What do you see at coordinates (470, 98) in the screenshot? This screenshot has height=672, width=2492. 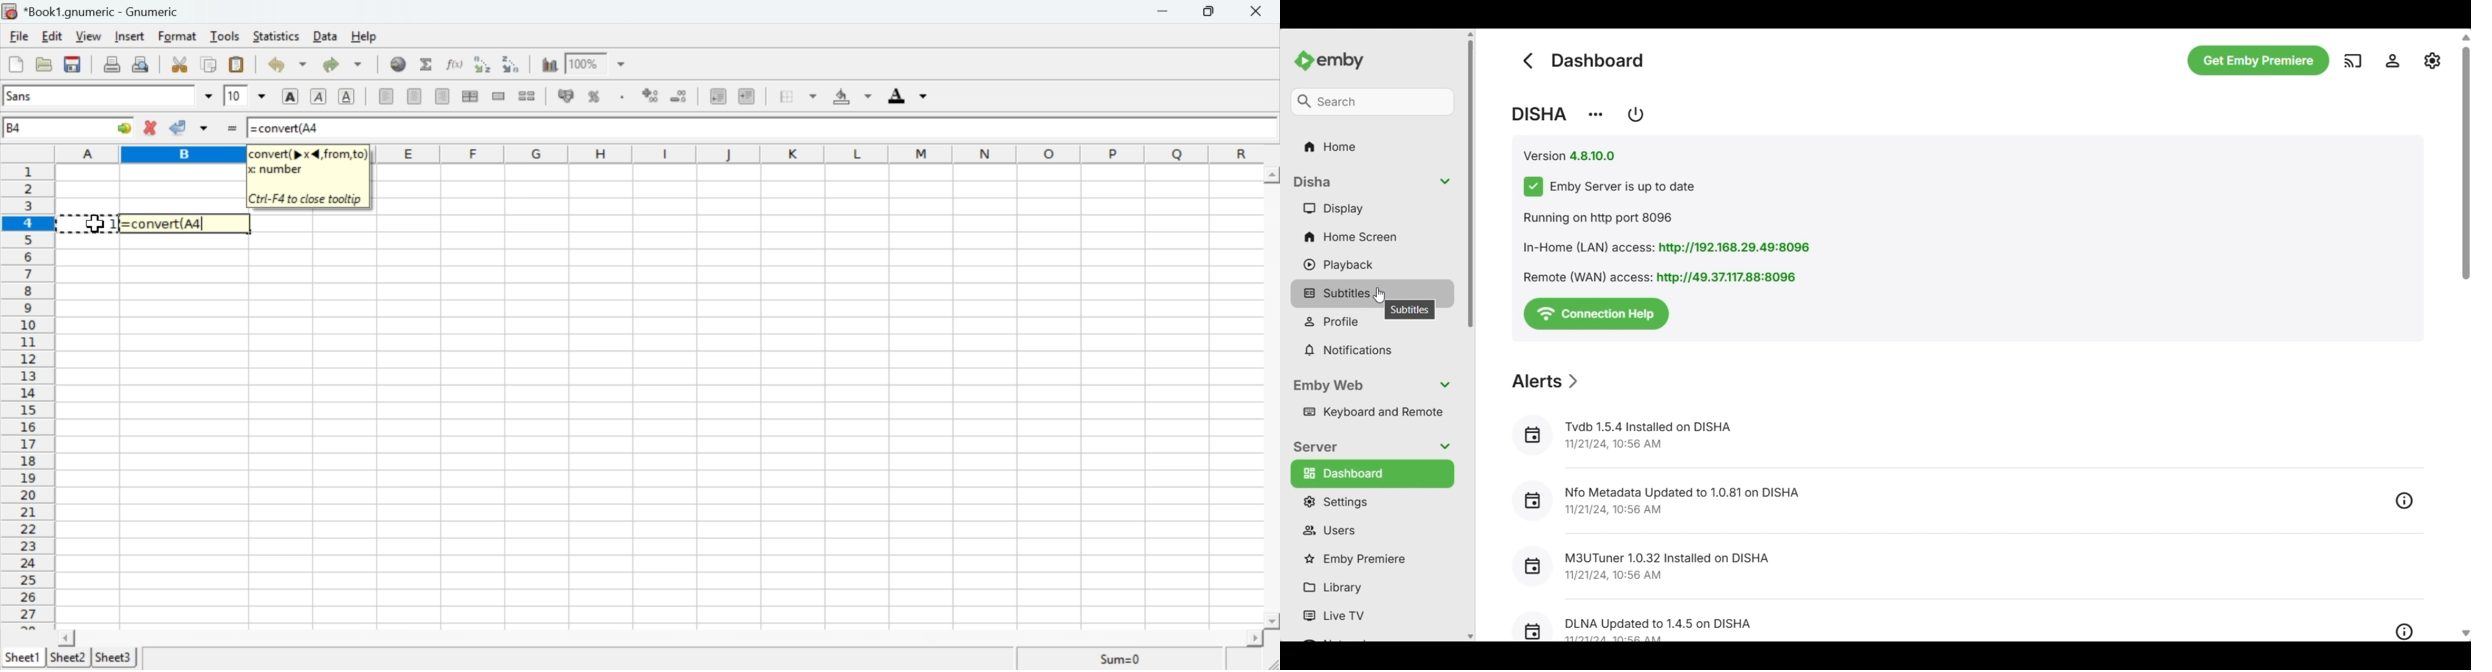 I see `Center horizontally across the selection` at bounding box center [470, 98].